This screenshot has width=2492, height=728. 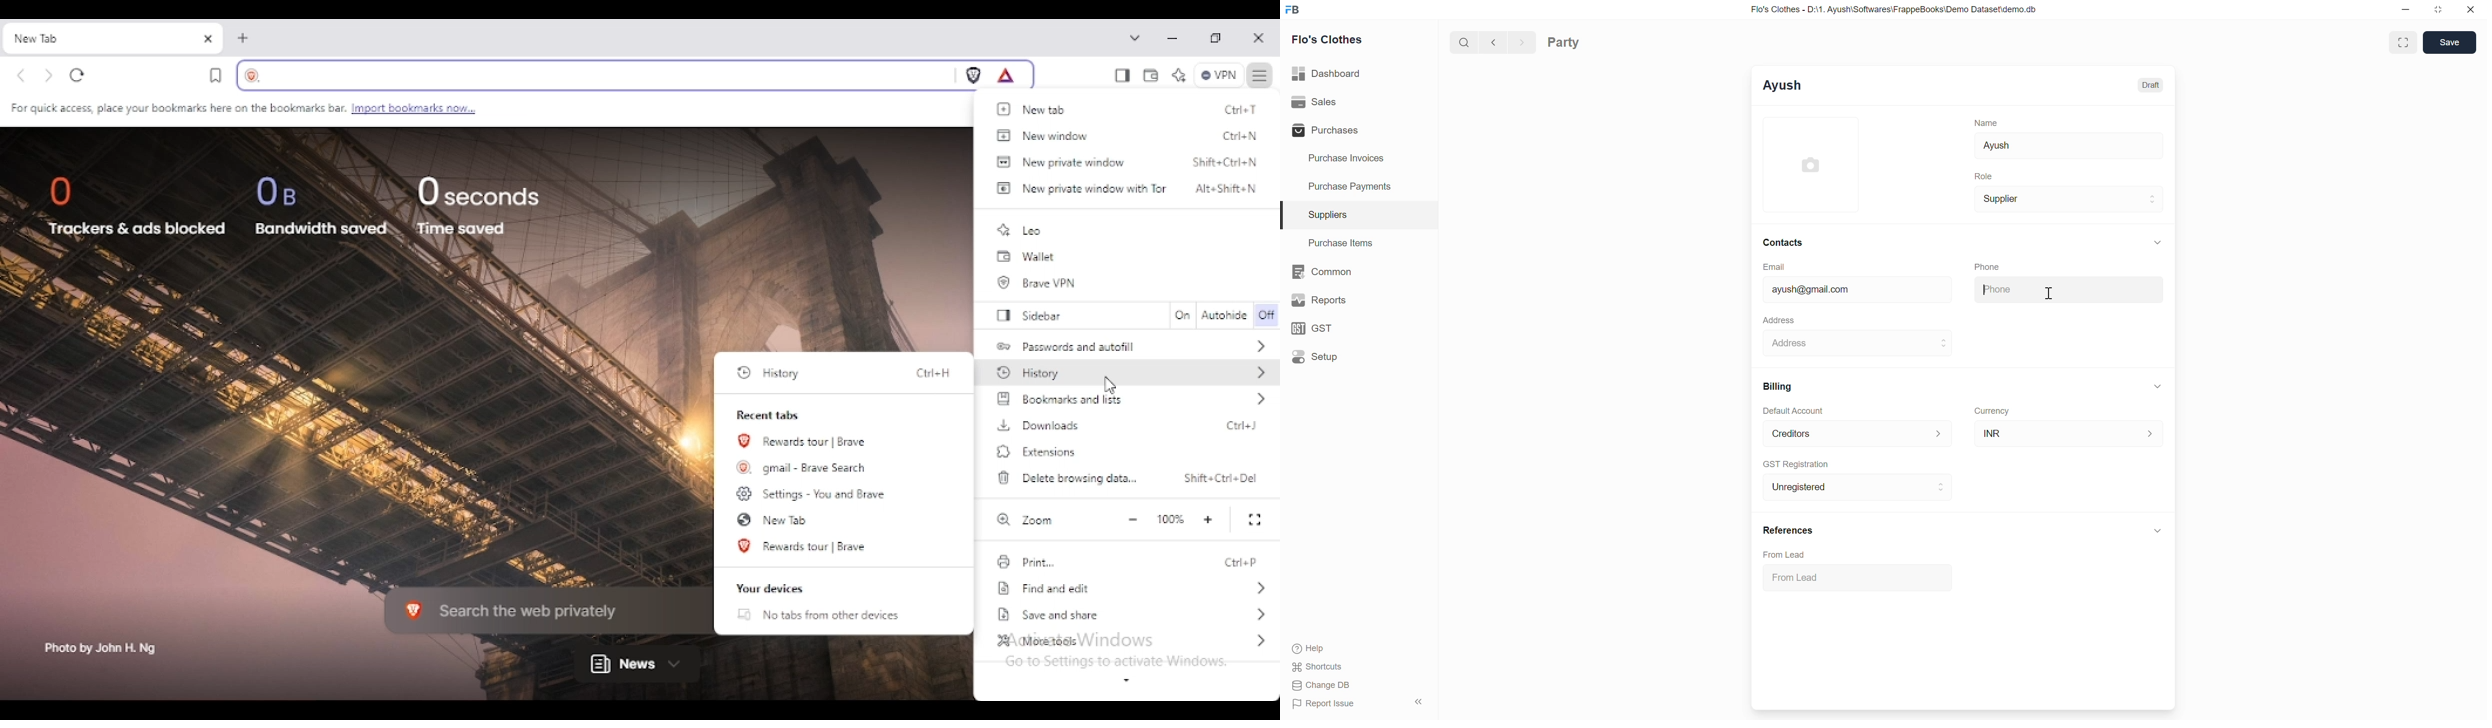 What do you see at coordinates (2069, 146) in the screenshot?
I see `Ayush` at bounding box center [2069, 146].